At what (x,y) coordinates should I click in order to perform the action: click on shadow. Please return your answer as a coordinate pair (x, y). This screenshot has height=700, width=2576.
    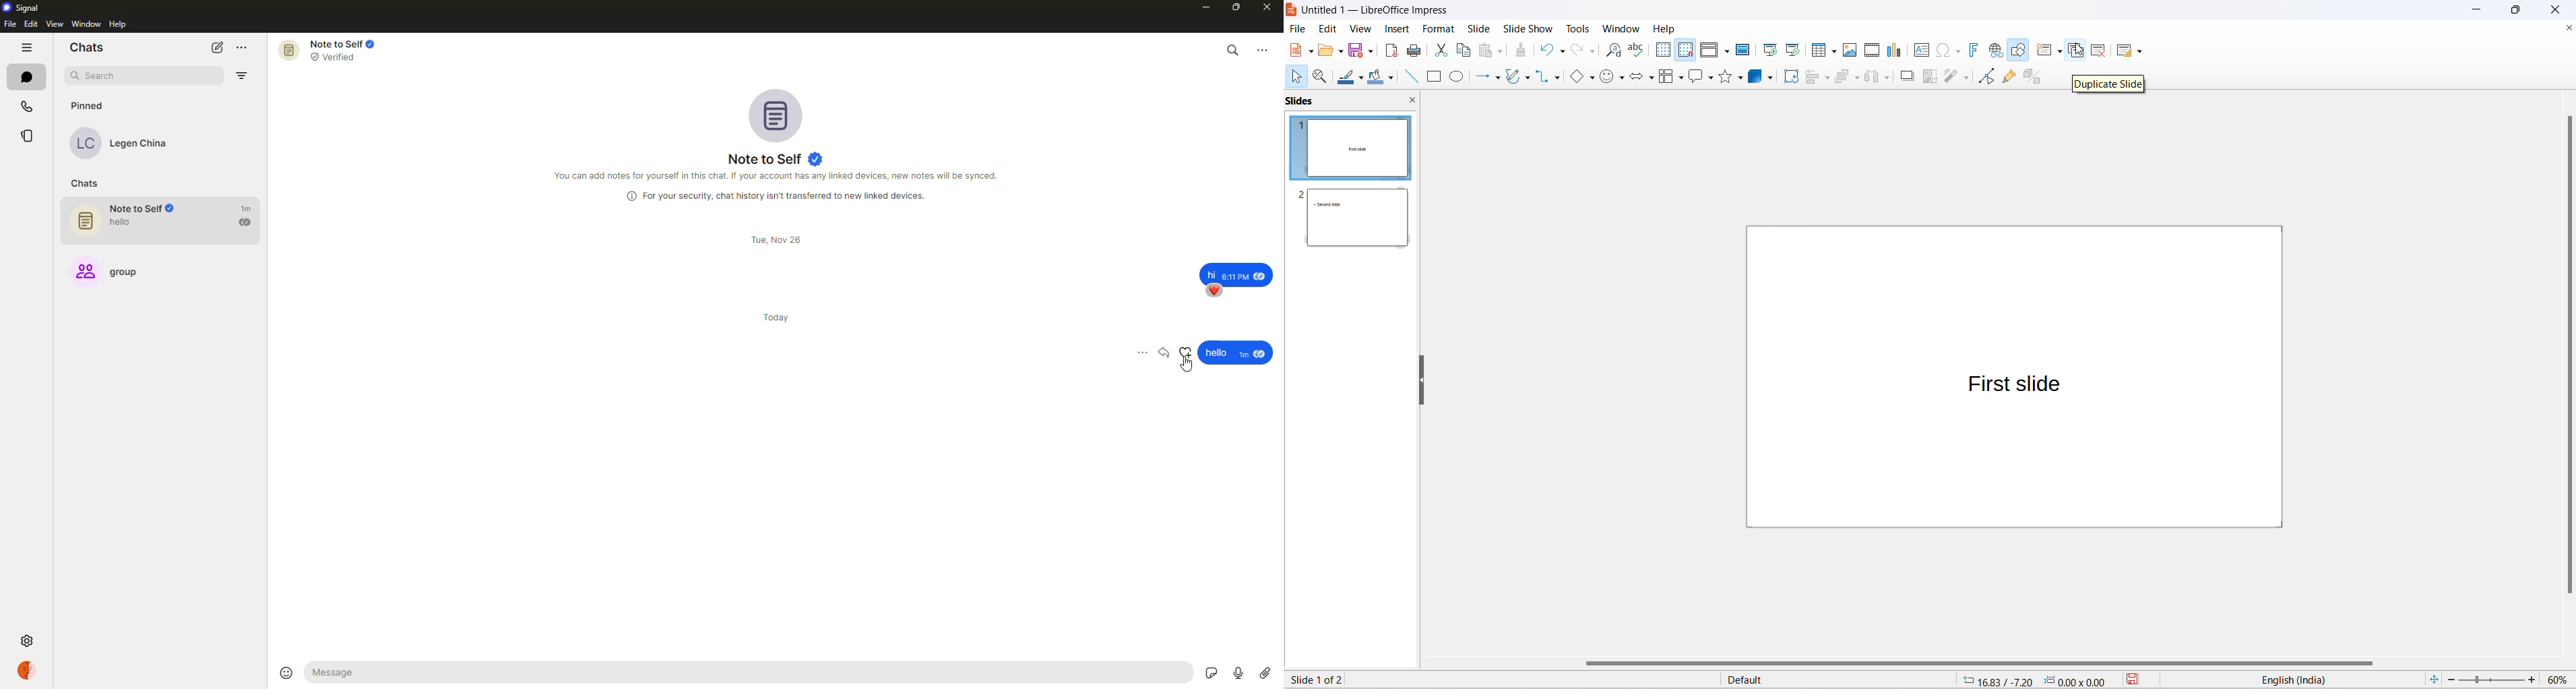
    Looking at the image, I should click on (1909, 78).